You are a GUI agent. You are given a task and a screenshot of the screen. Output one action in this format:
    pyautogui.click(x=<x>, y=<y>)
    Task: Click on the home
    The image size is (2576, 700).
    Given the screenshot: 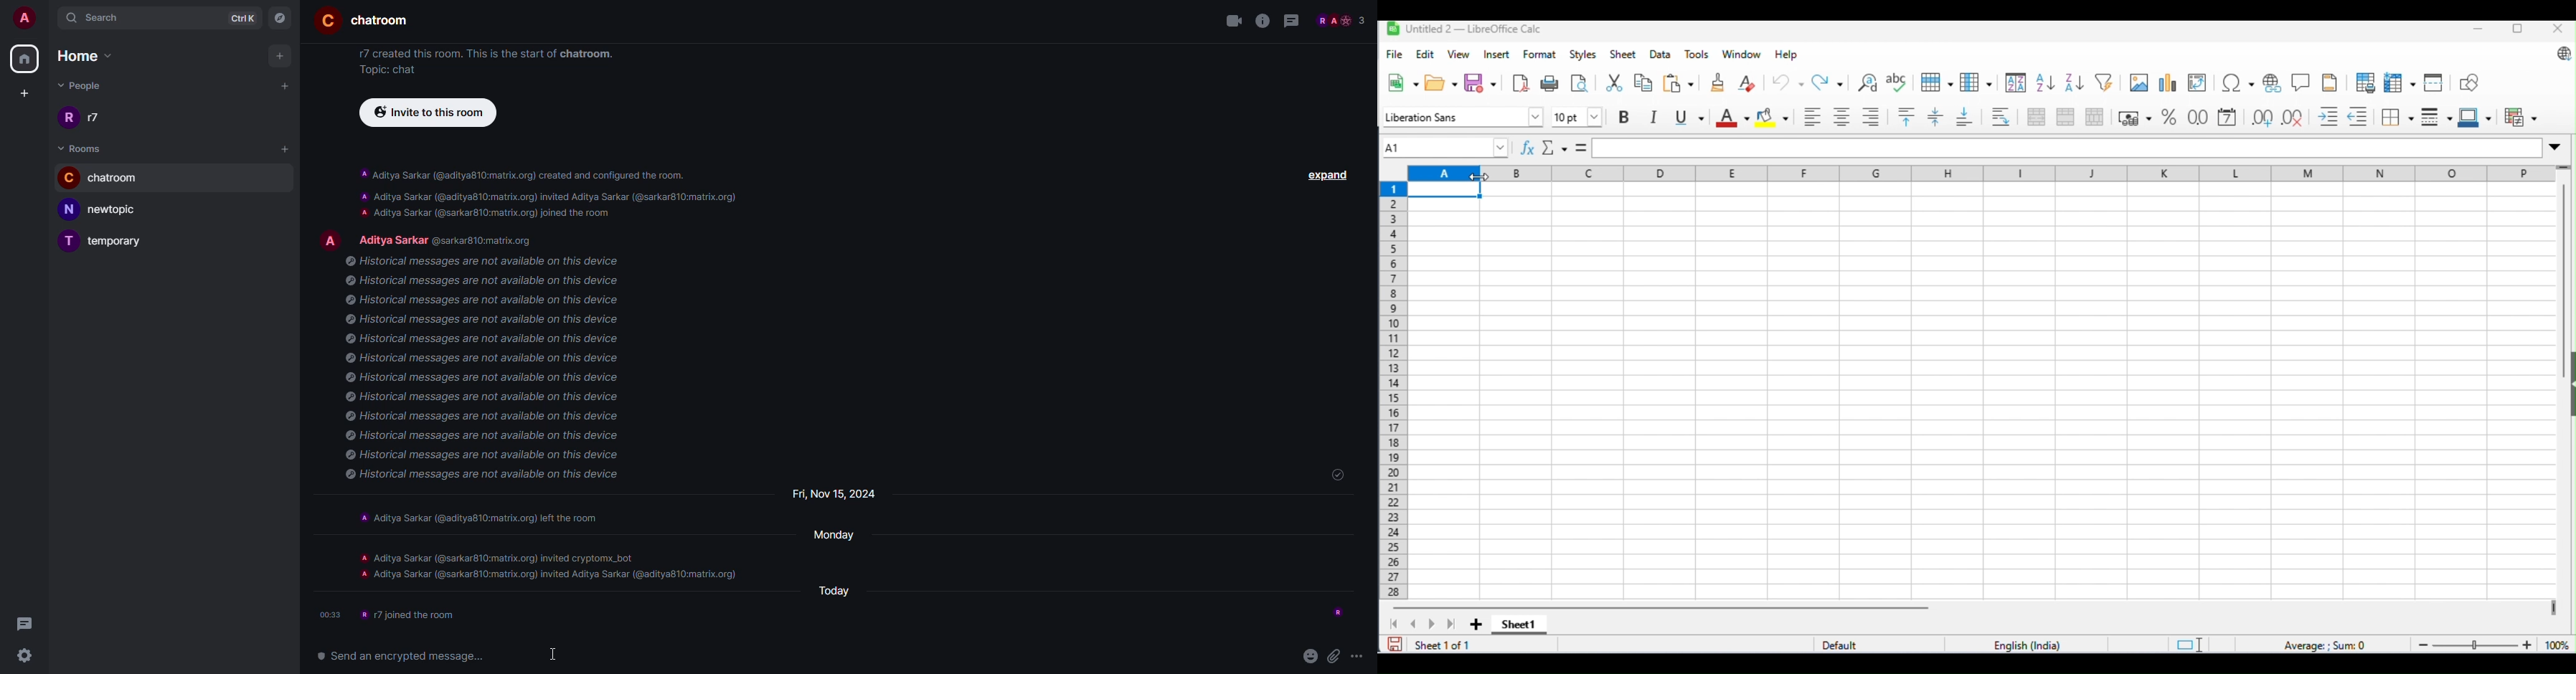 What is the action you would take?
    pyautogui.click(x=26, y=58)
    